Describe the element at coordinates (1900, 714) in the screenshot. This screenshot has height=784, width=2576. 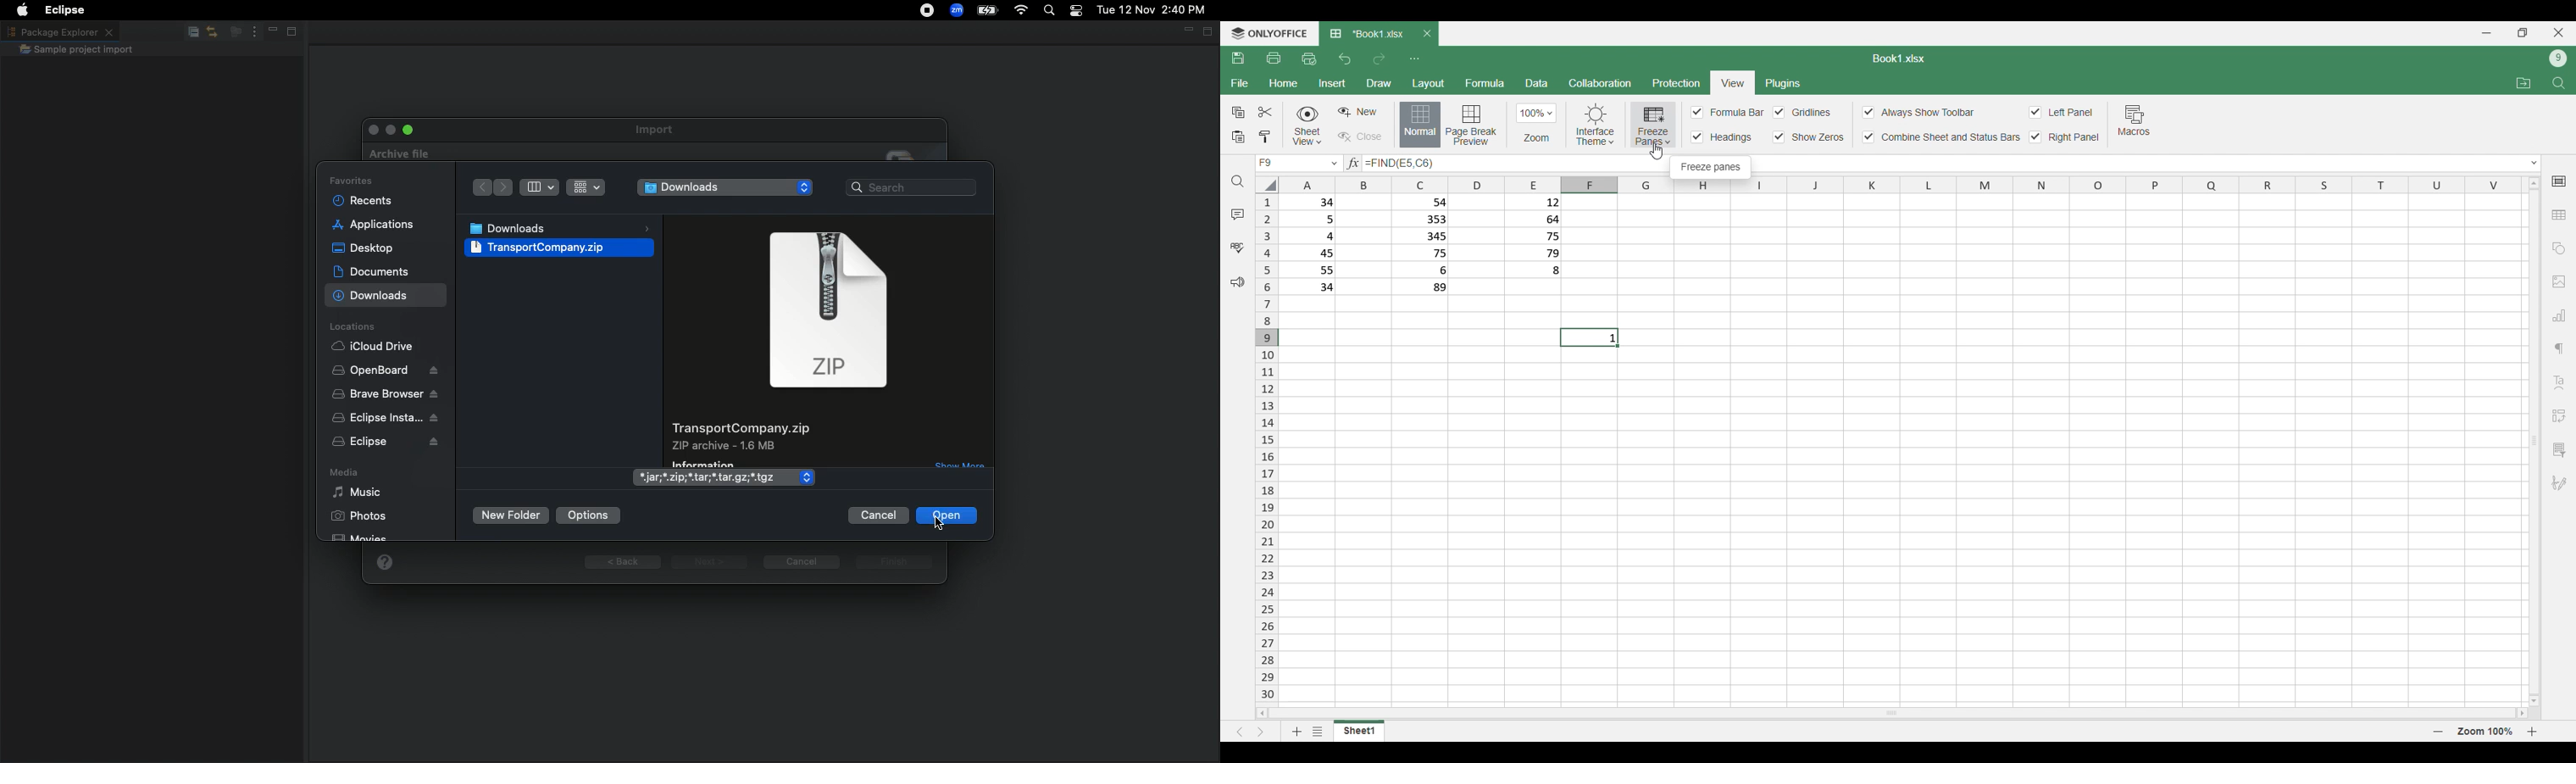
I see `Horizontal slide bar` at that location.